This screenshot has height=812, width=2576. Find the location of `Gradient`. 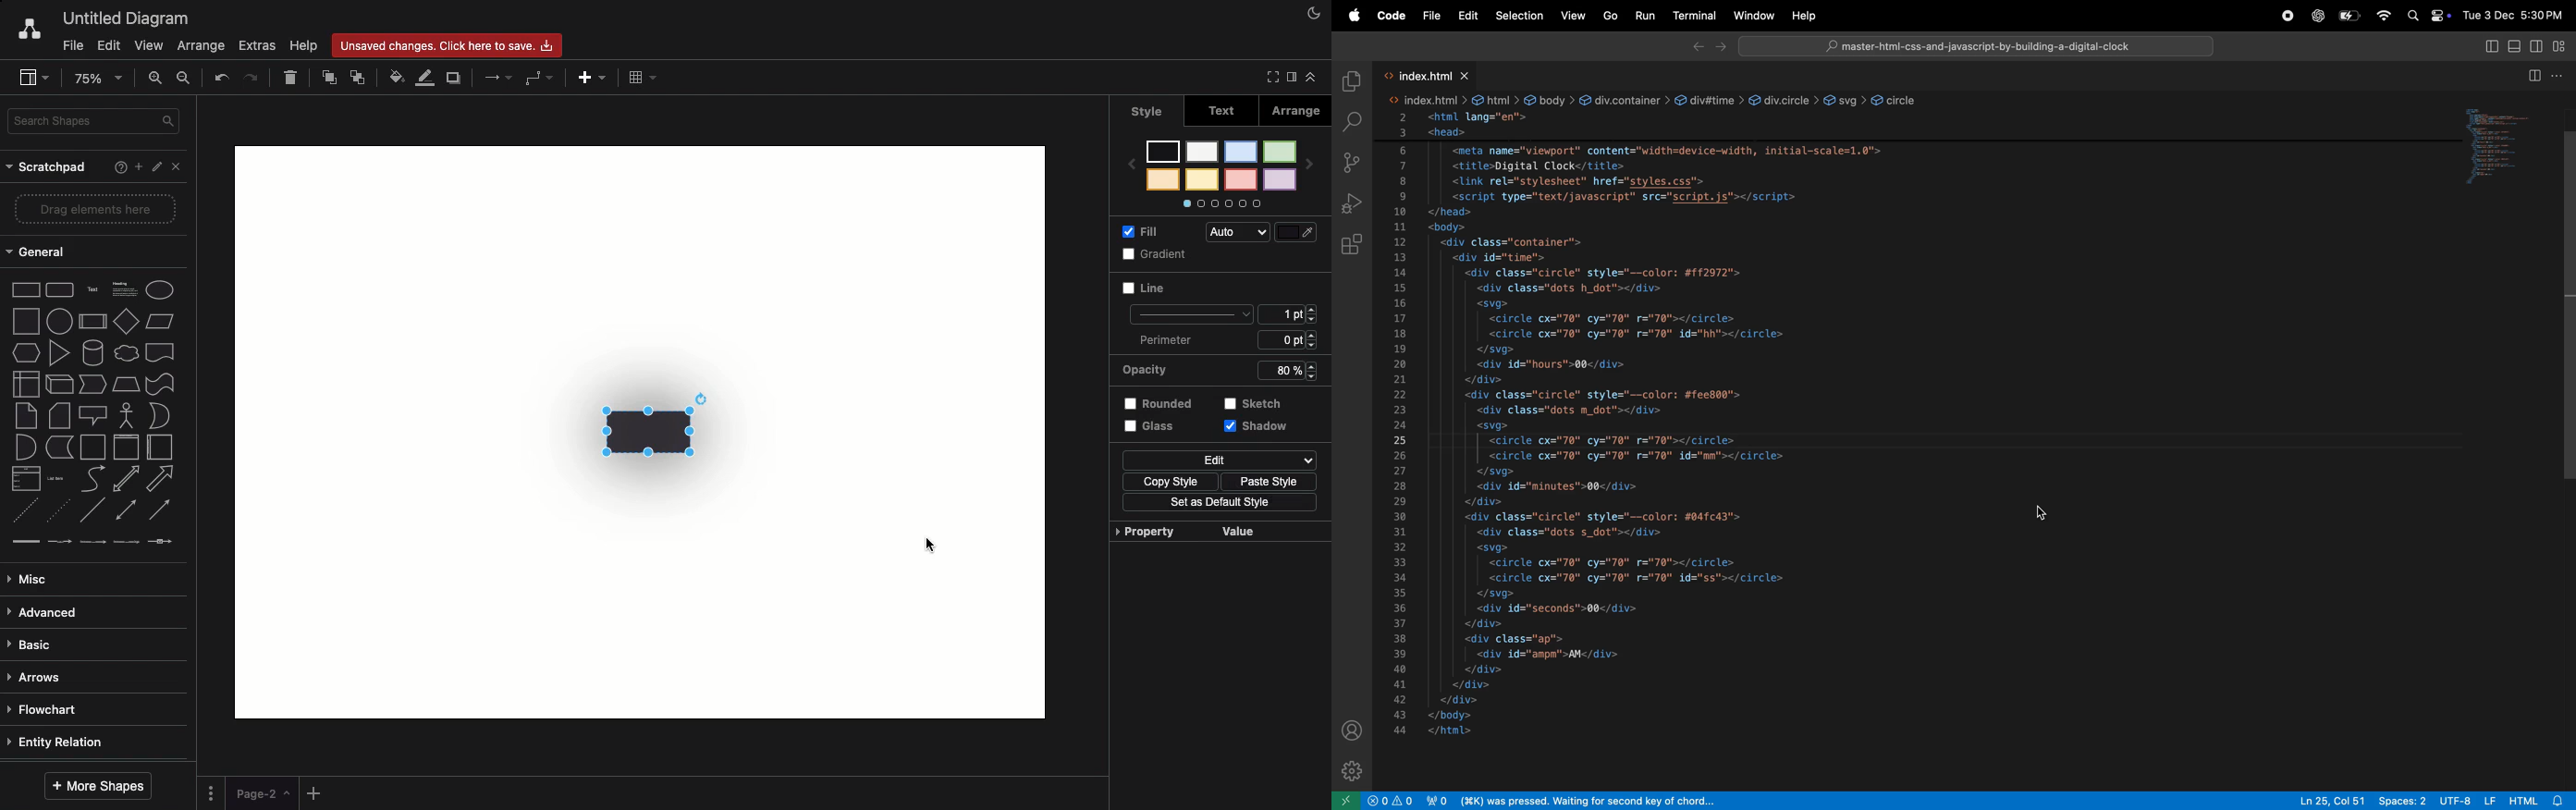

Gradient is located at coordinates (1151, 256).